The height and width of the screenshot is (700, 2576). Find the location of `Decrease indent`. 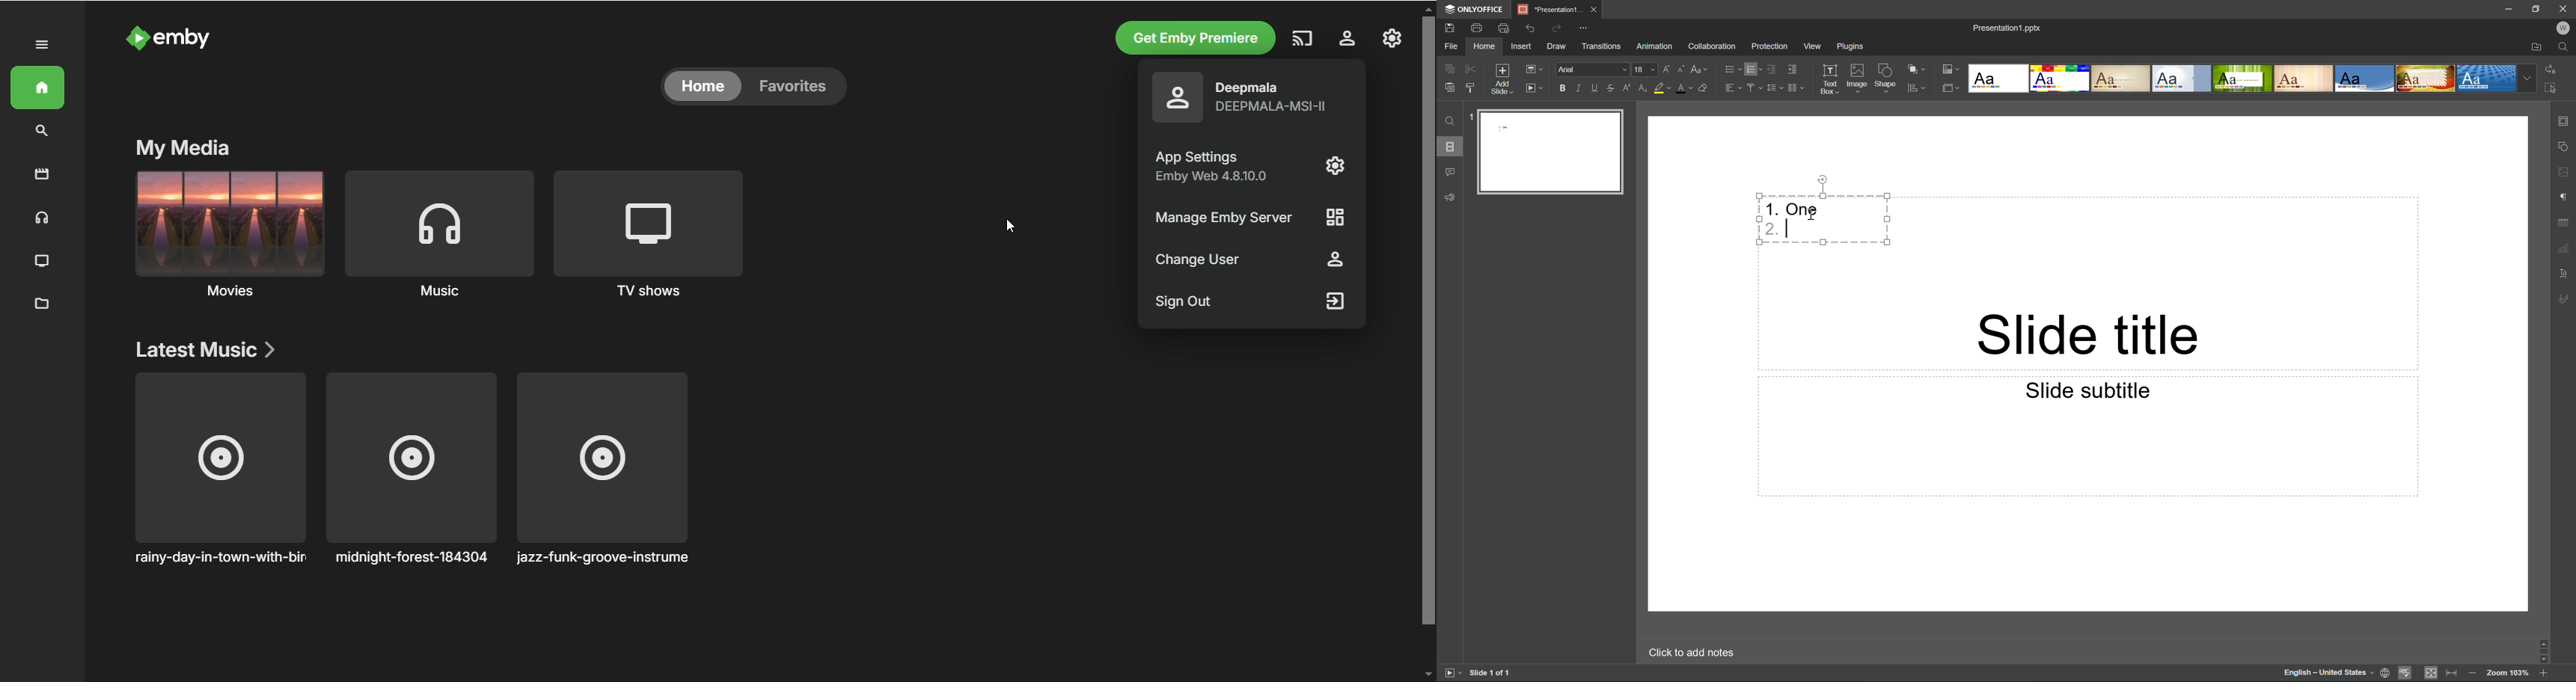

Decrease indent is located at coordinates (1773, 69).